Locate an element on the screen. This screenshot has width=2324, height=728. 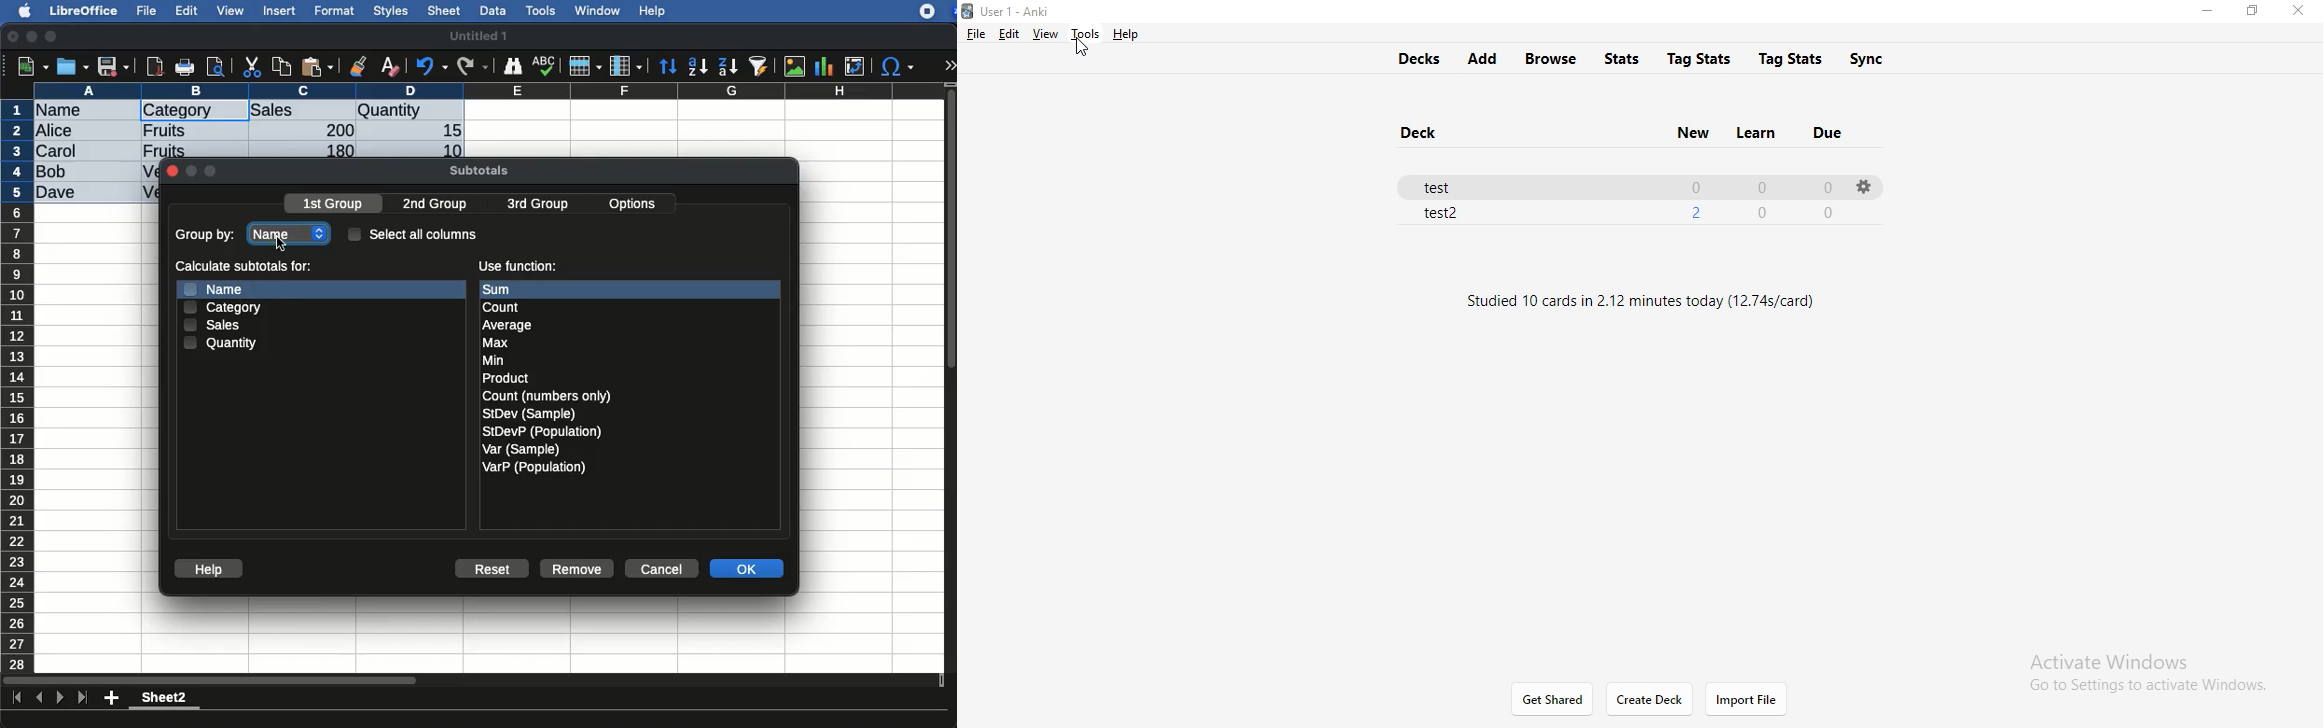
save is located at coordinates (74, 66).